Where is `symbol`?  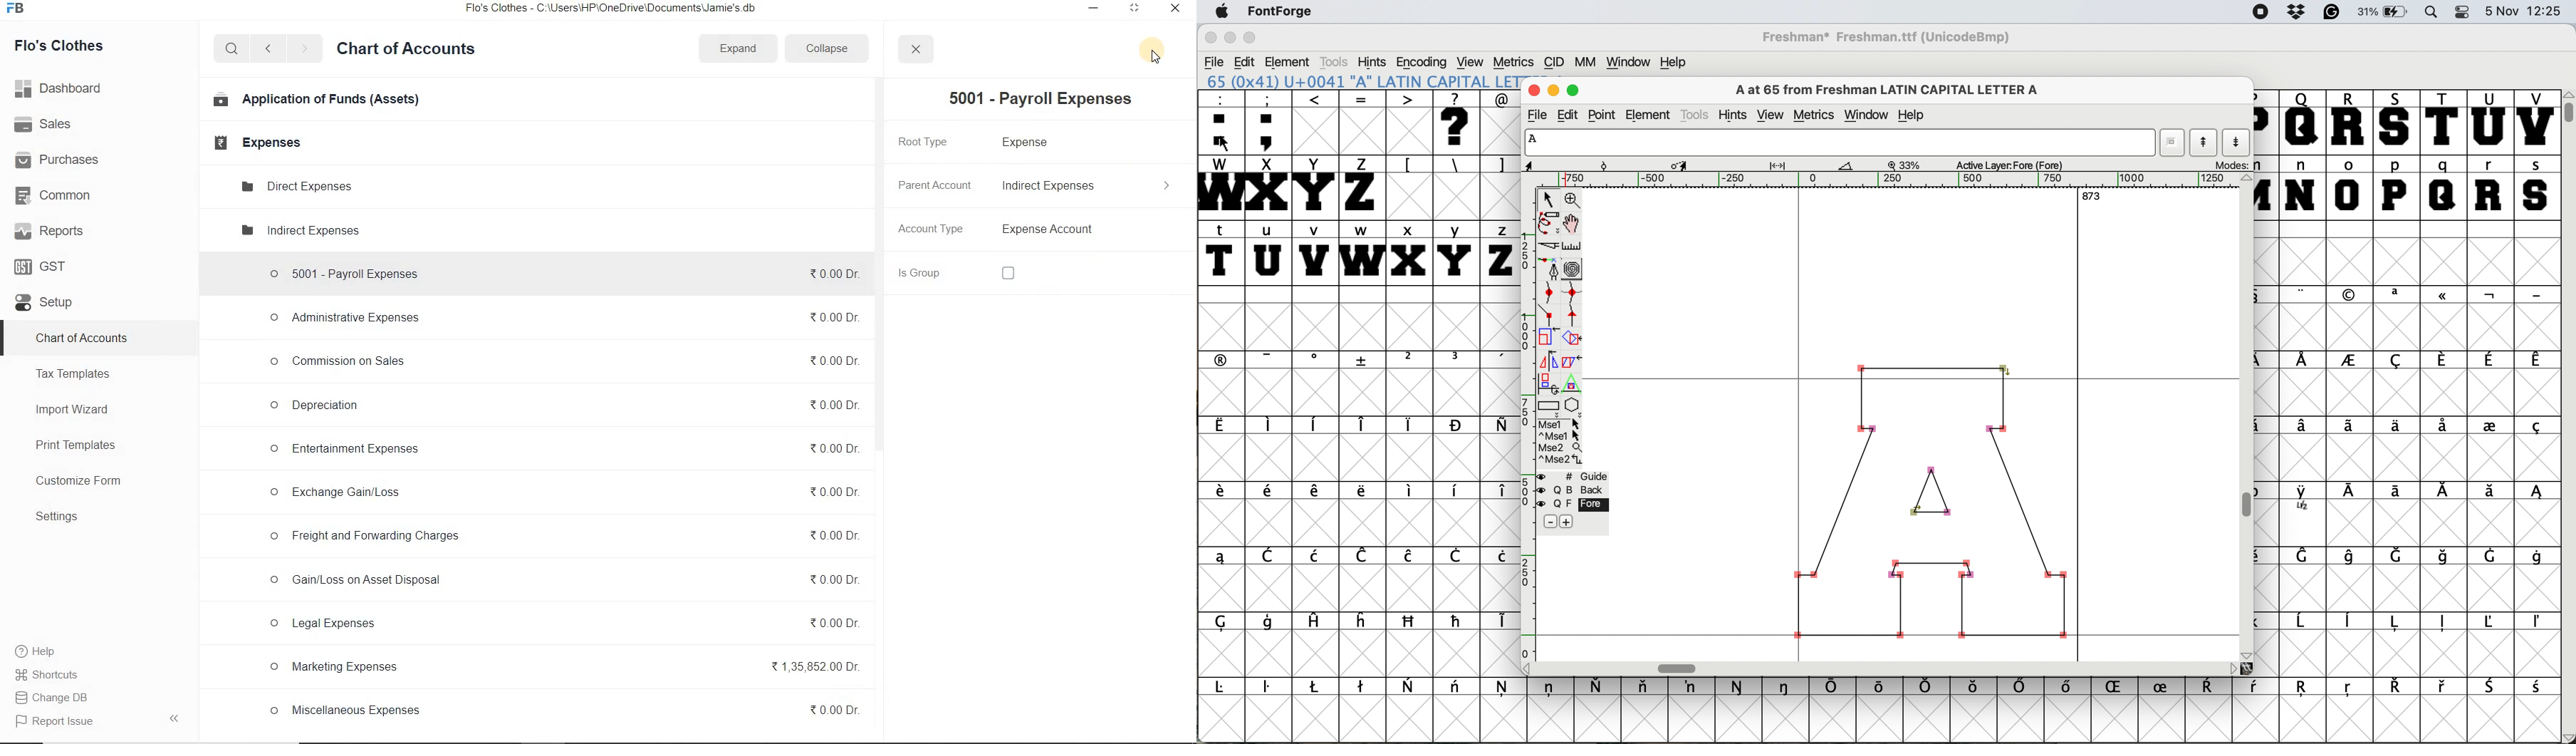
symbol is located at coordinates (2354, 556).